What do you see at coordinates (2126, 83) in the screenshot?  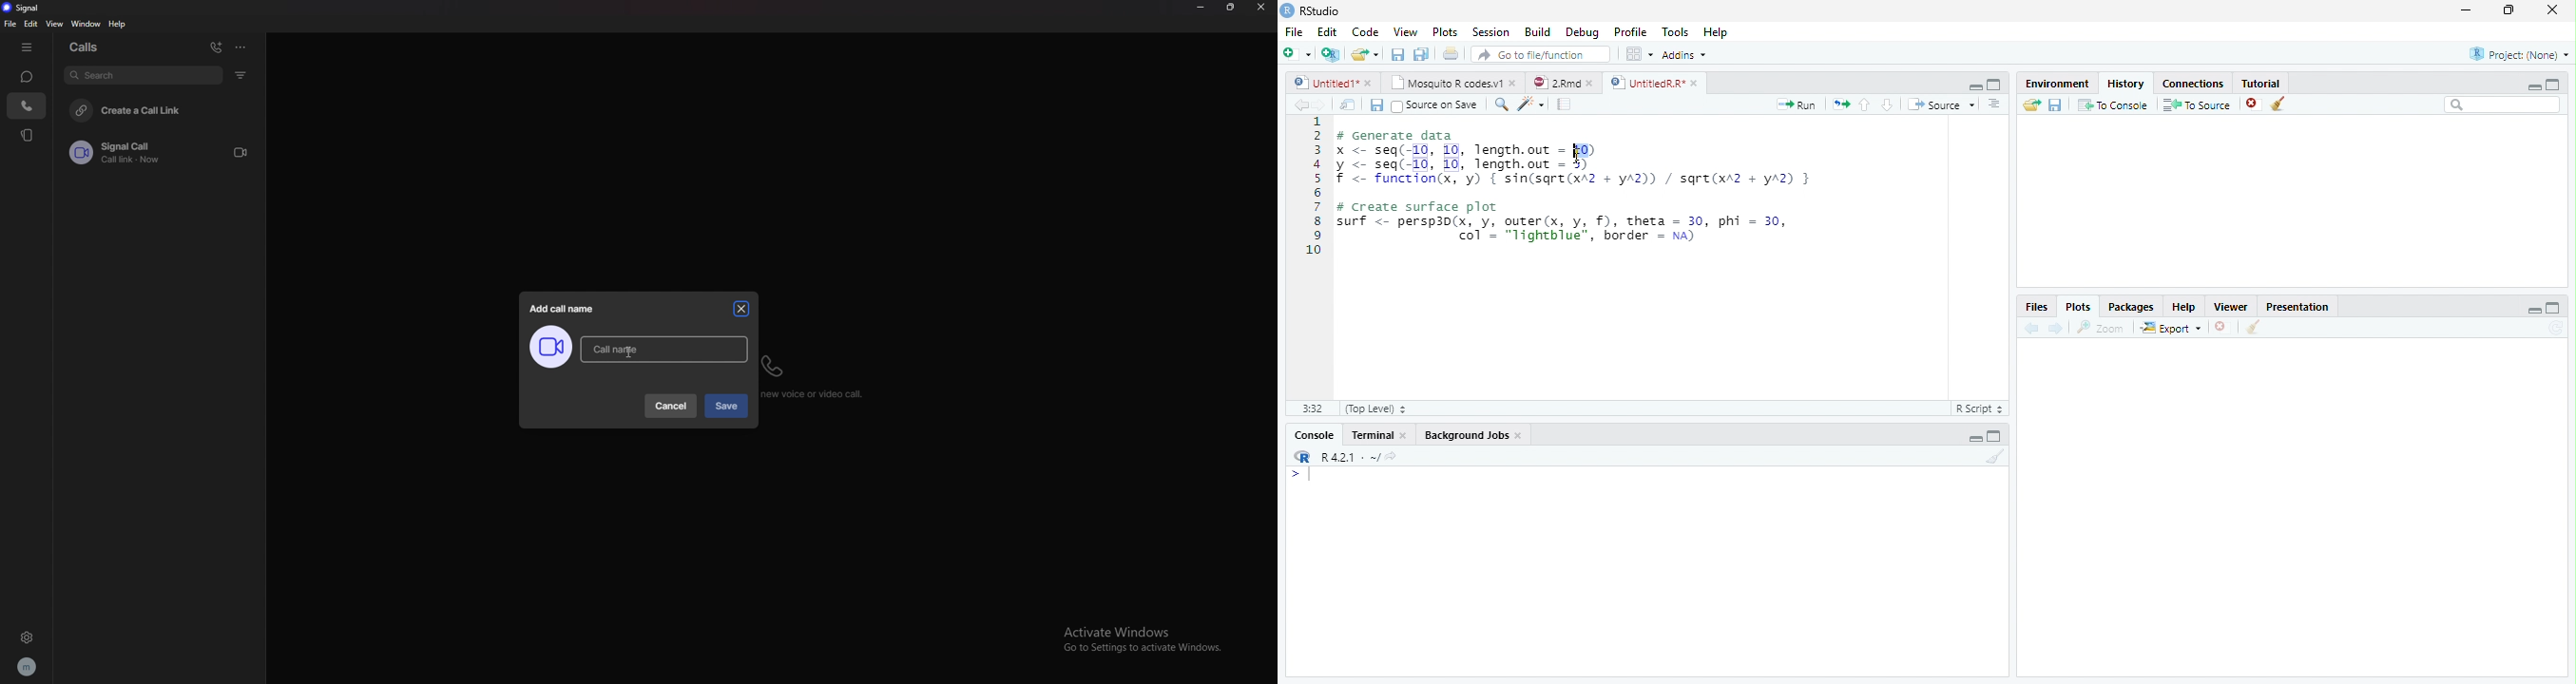 I see `History` at bounding box center [2126, 83].